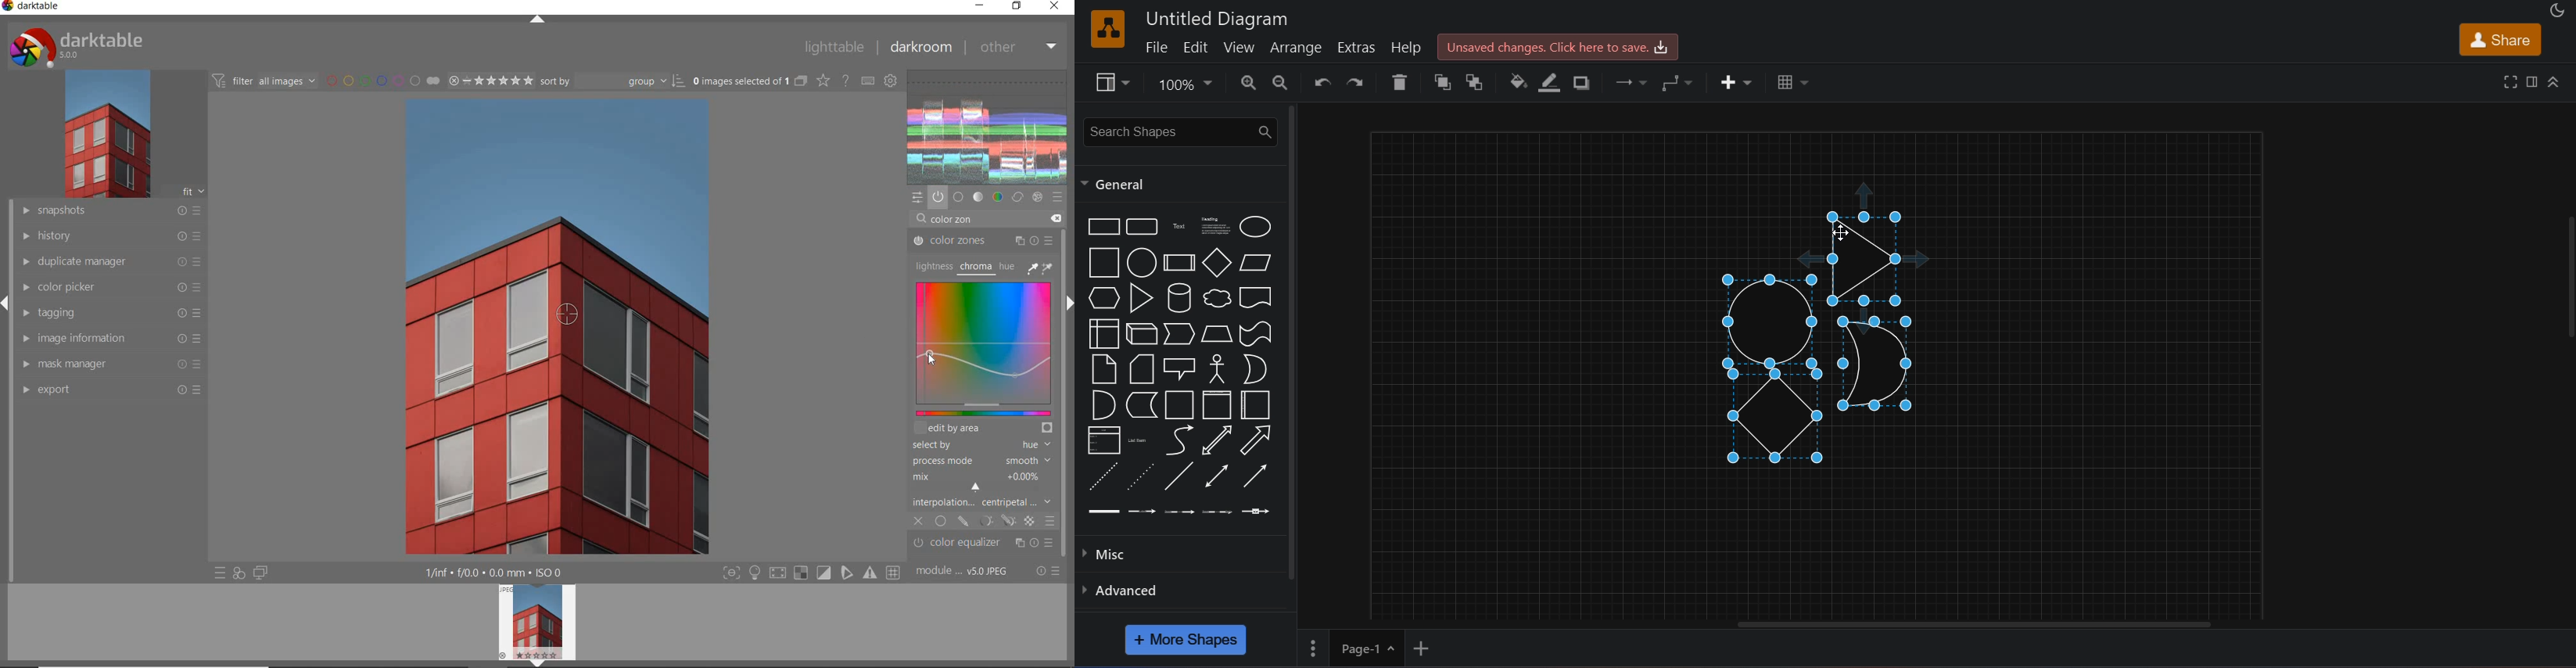 This screenshot has height=672, width=2576. Describe the element at coordinates (1179, 333) in the screenshot. I see `step` at that location.